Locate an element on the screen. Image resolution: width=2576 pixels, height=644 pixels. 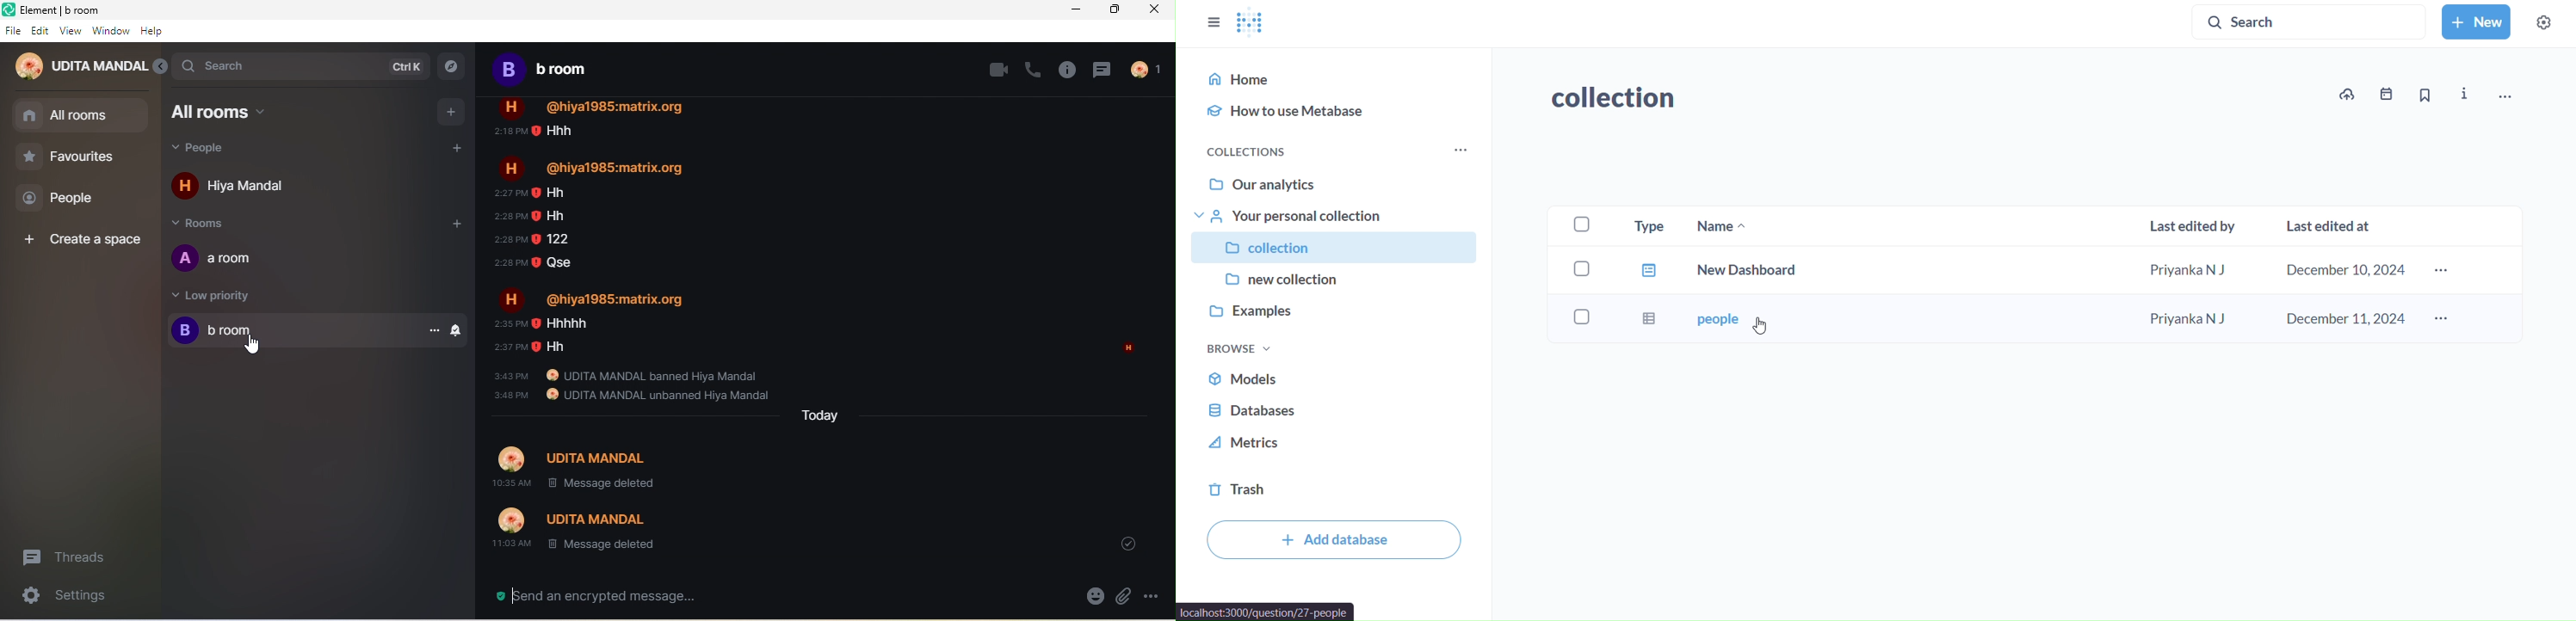
browse is located at coordinates (1238, 347).